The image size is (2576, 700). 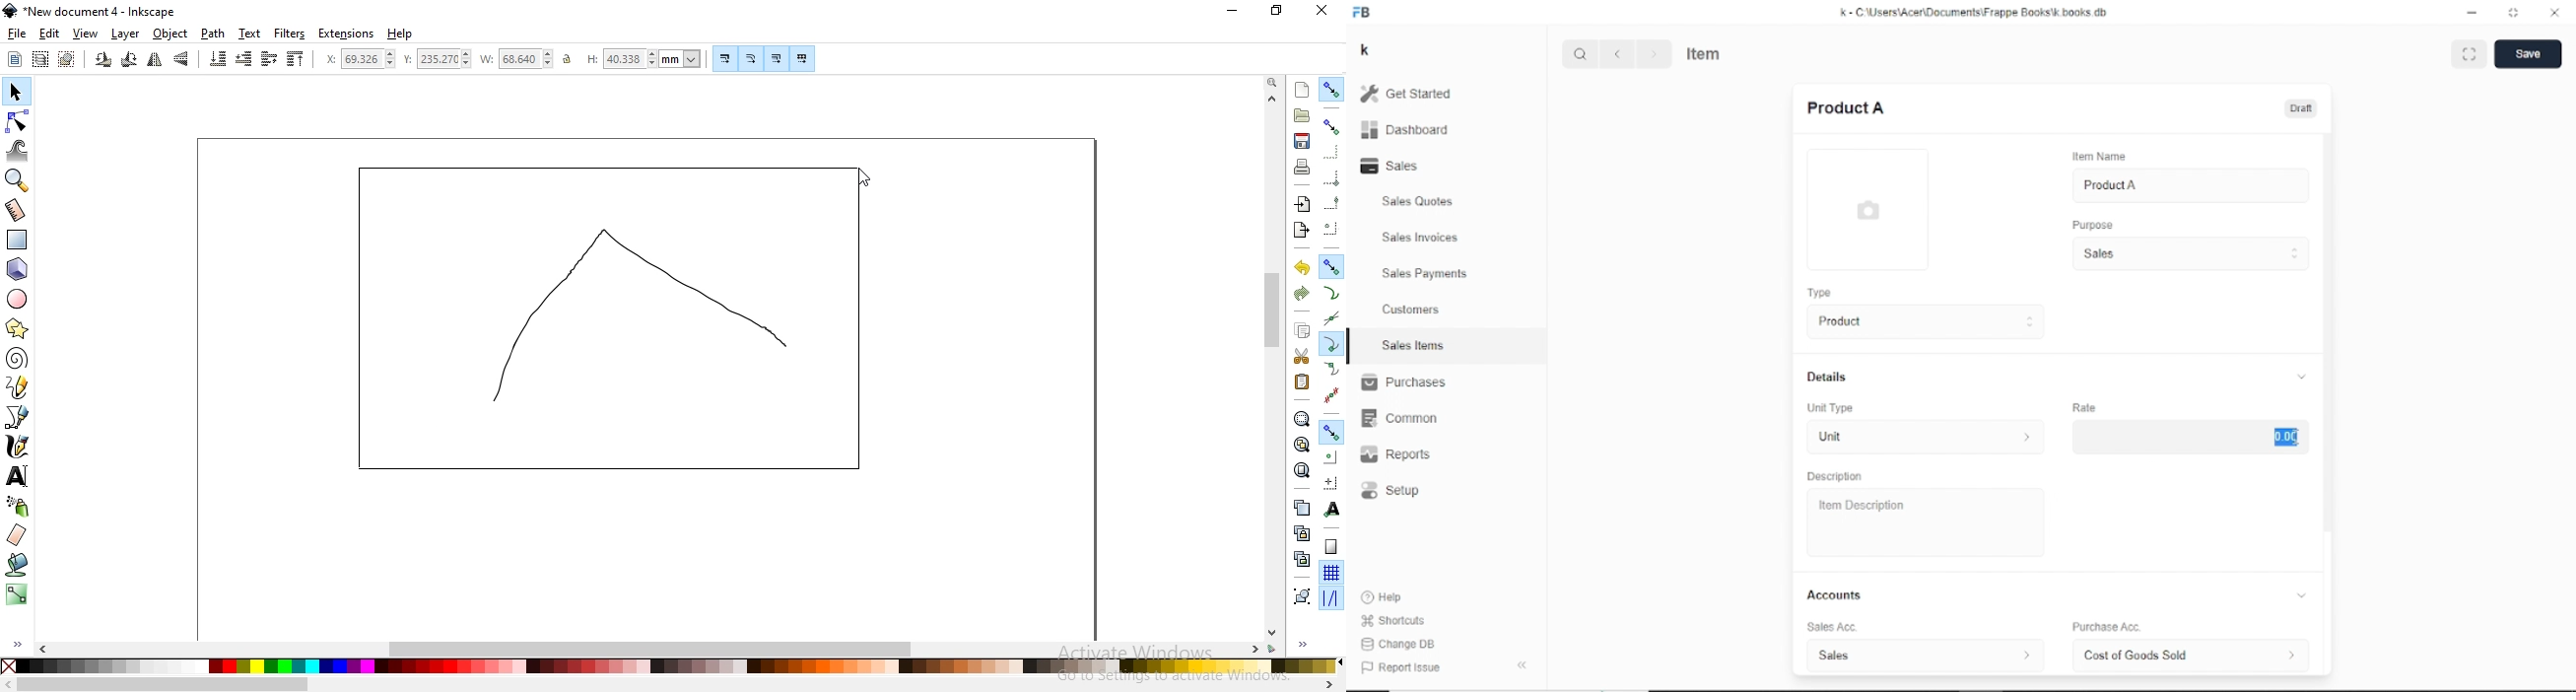 What do you see at coordinates (2555, 12) in the screenshot?
I see `Close` at bounding box center [2555, 12].